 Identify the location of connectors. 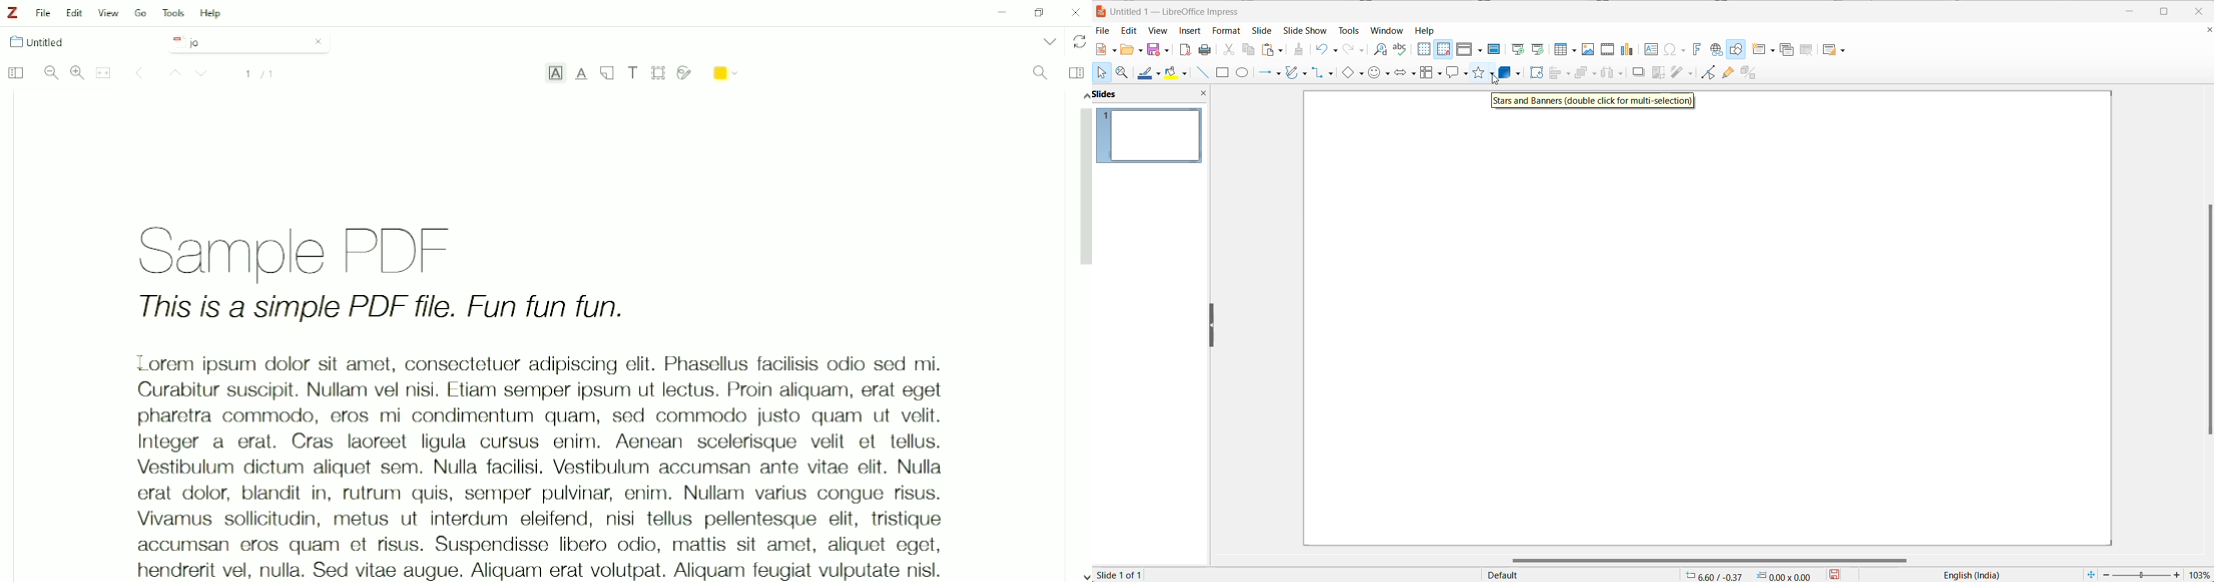
(1326, 73).